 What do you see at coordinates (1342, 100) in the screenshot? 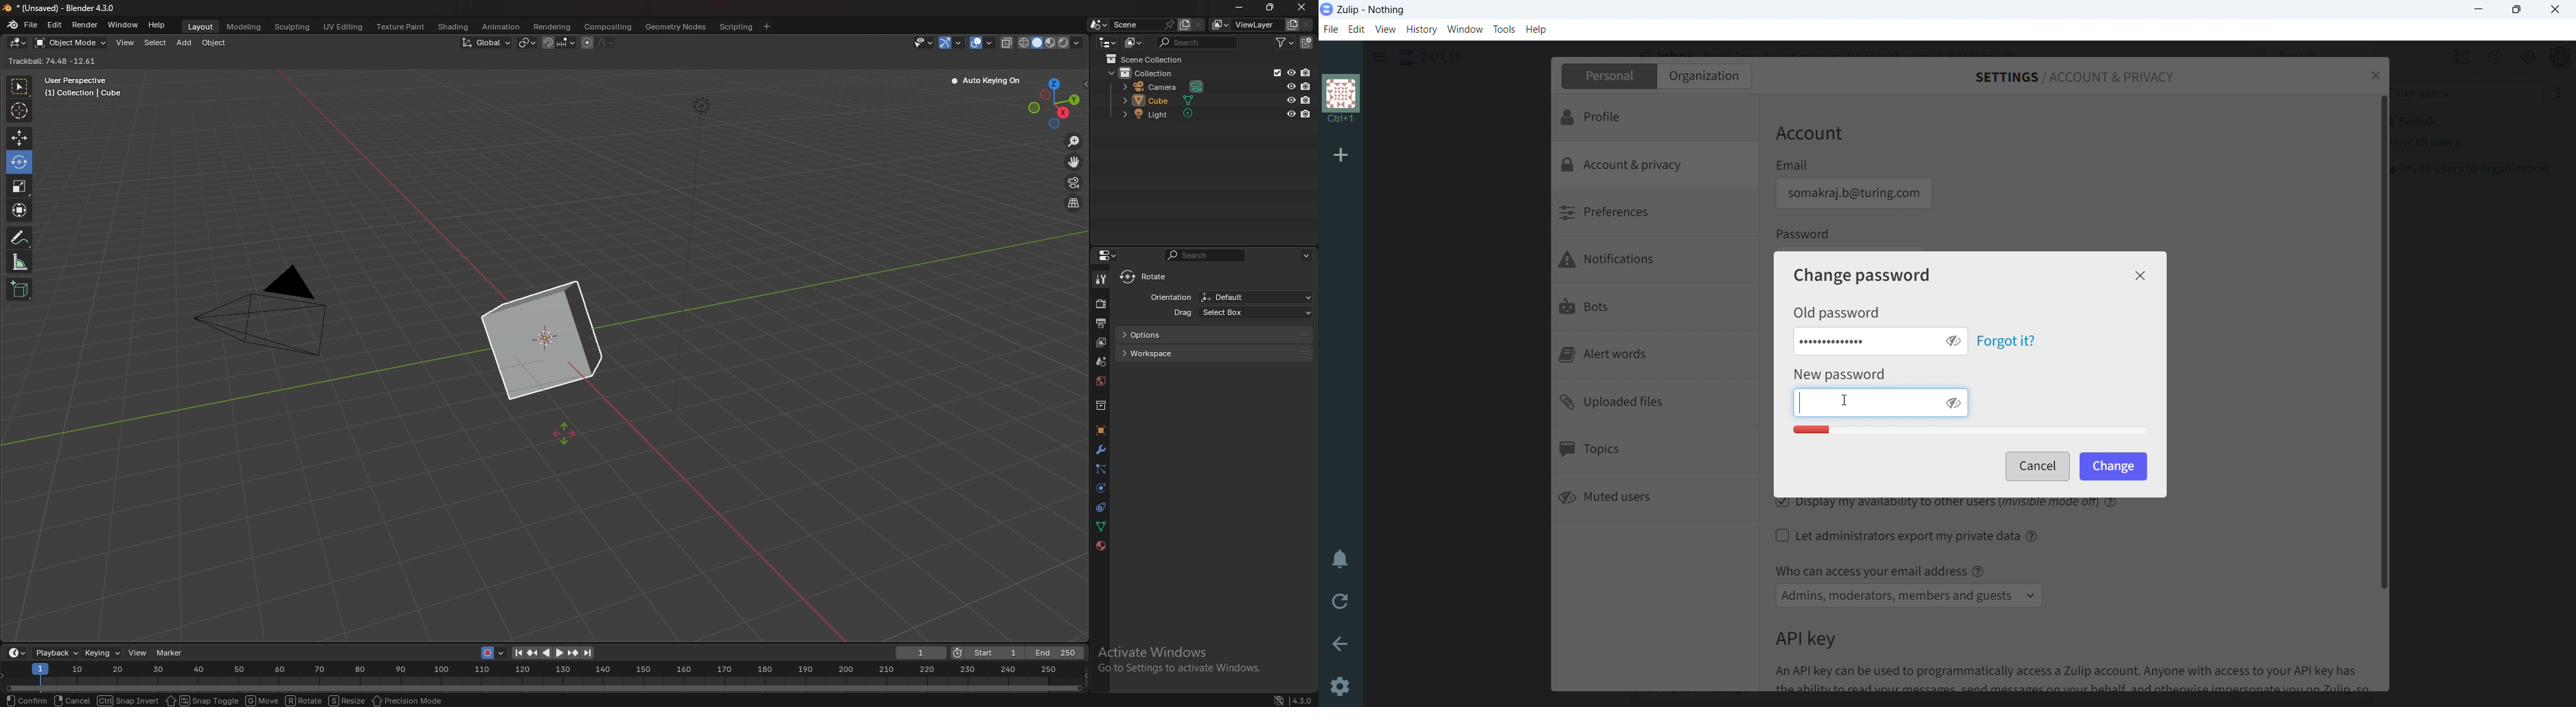
I see `organization` at bounding box center [1342, 100].